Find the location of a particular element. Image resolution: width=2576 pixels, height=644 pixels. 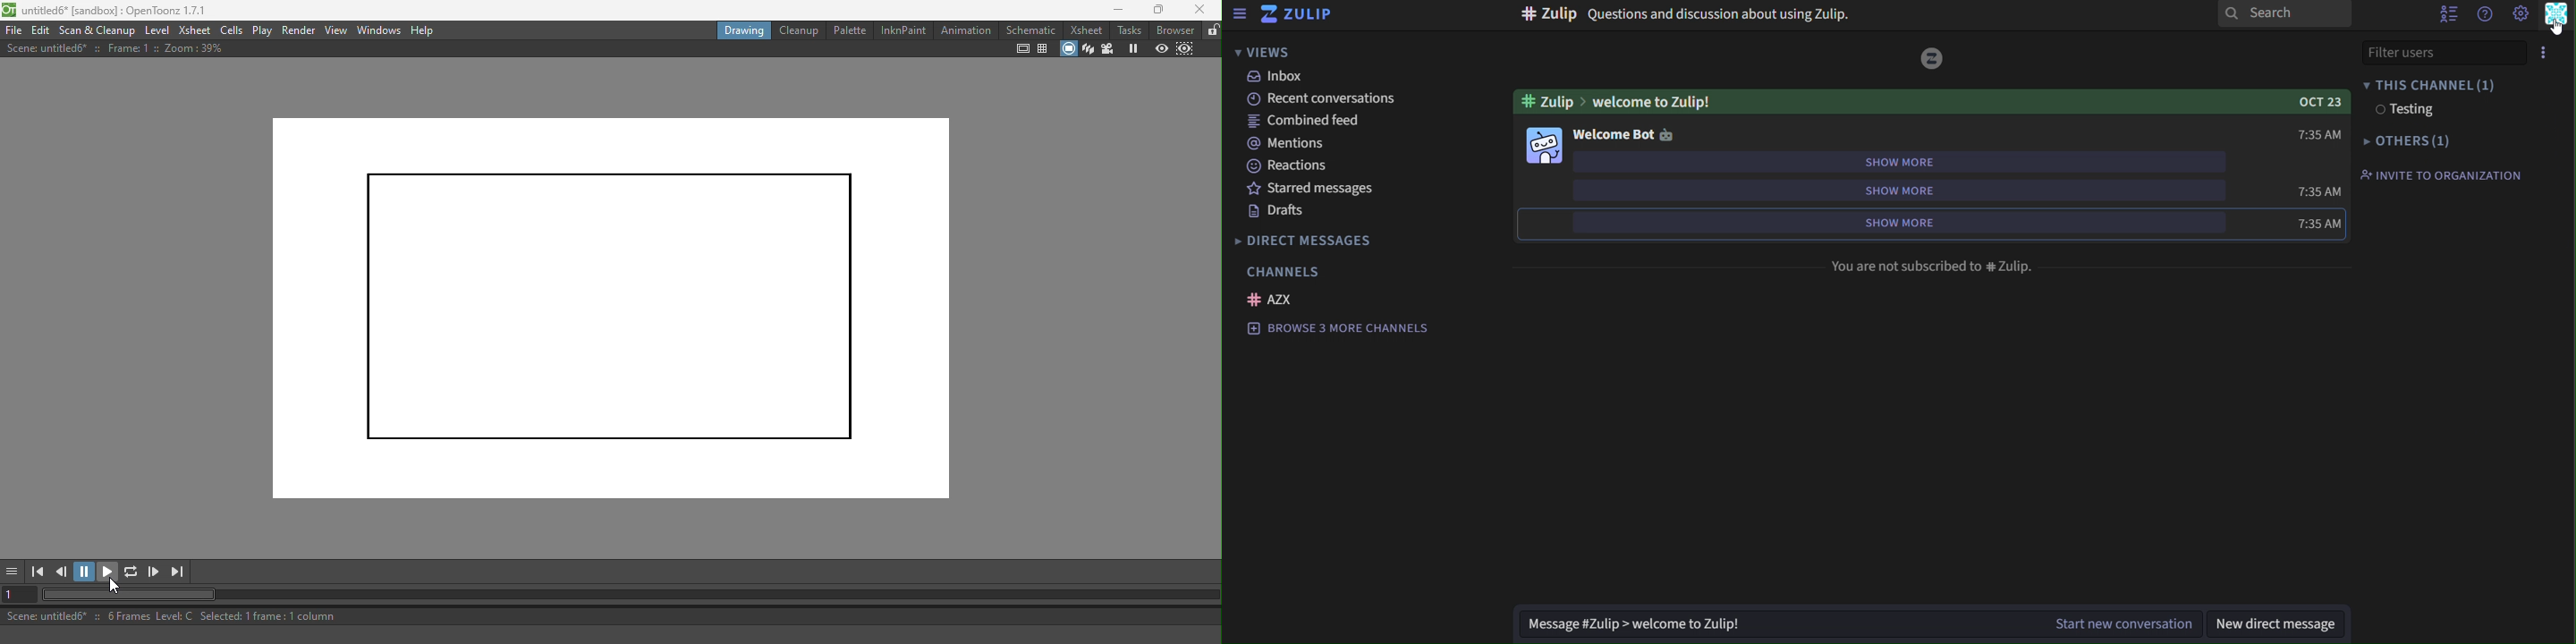

welcome bot is located at coordinates (1627, 135).